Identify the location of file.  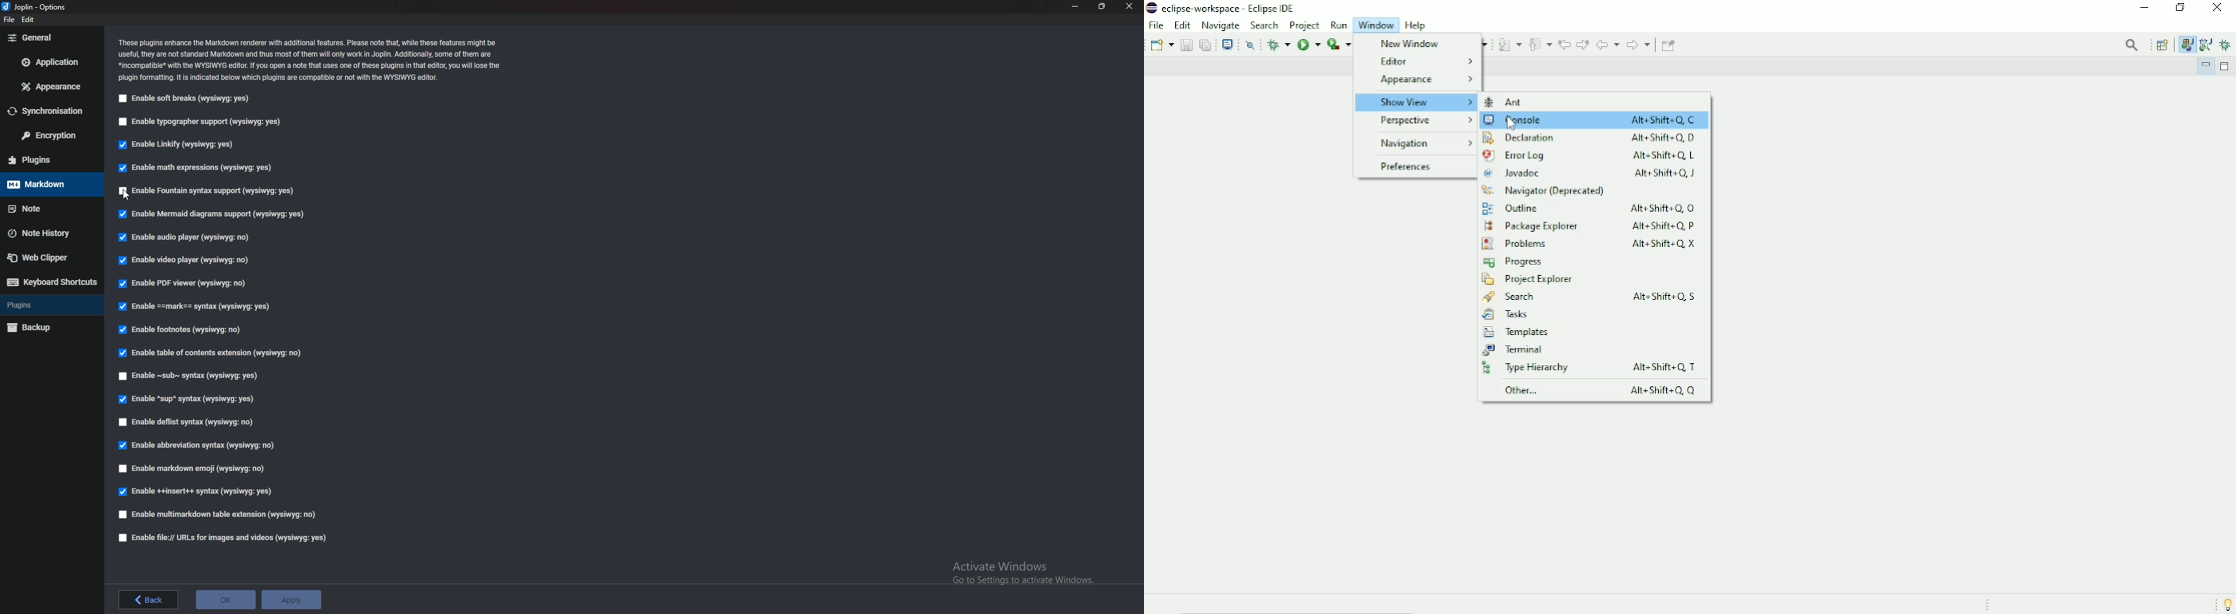
(10, 20).